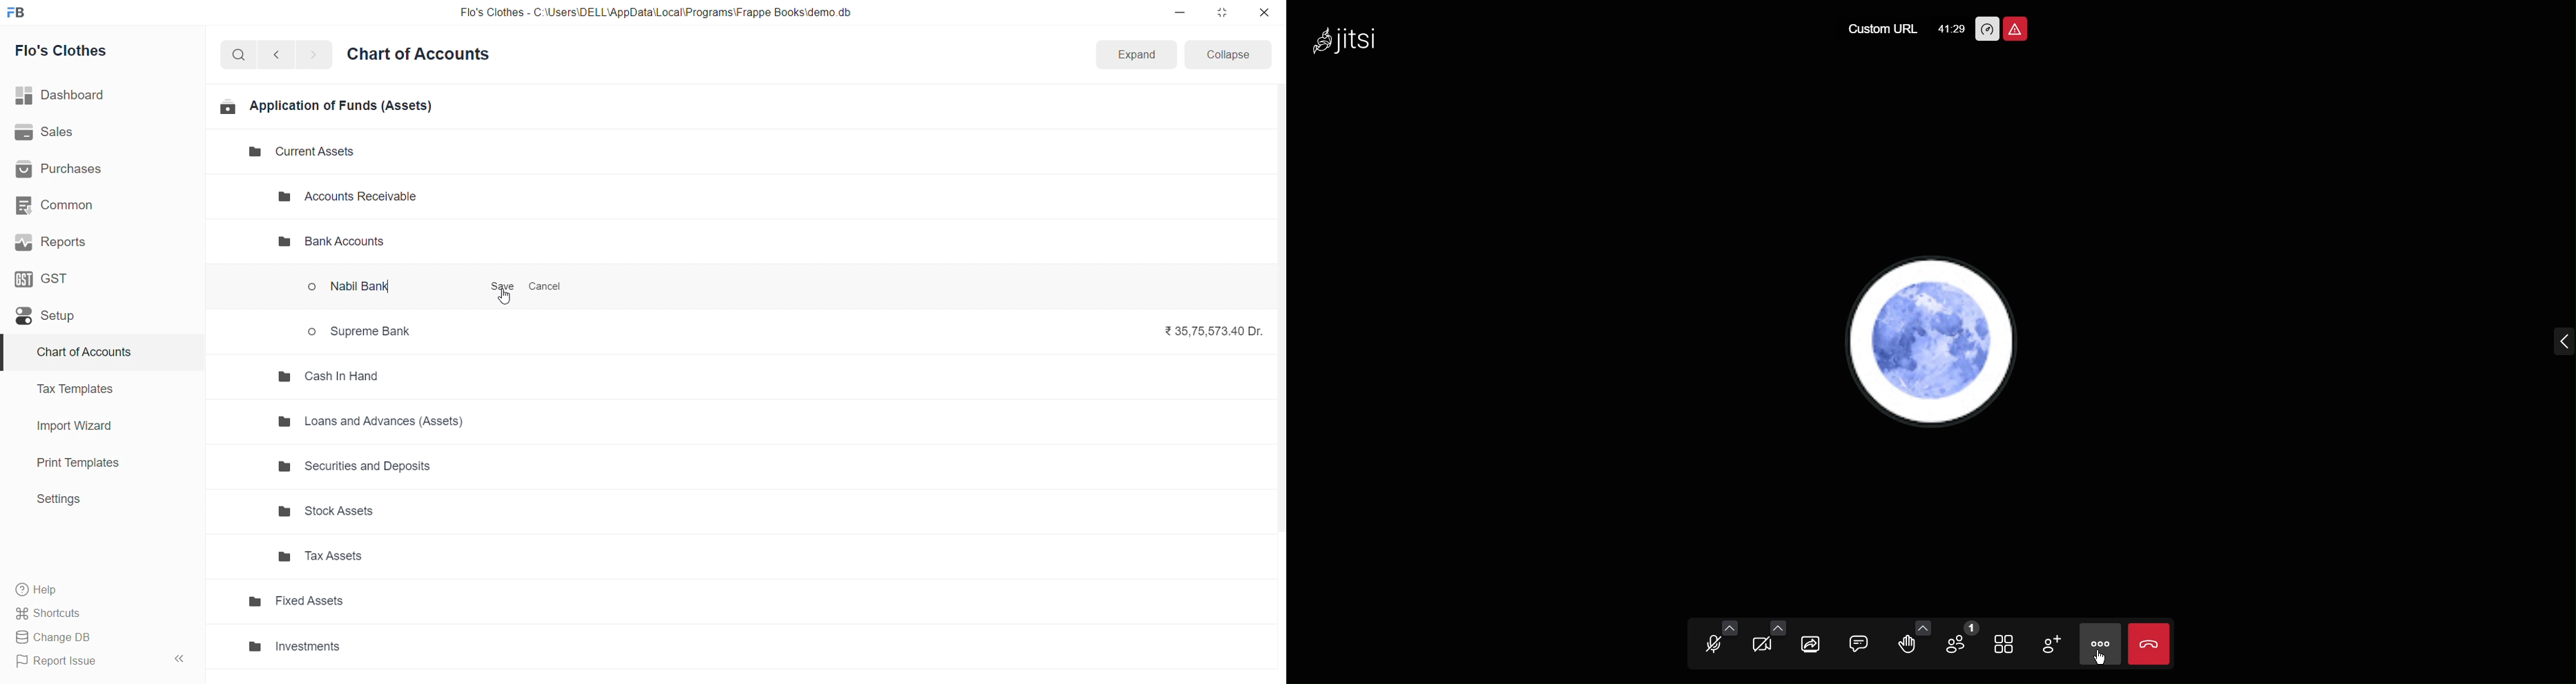 The height and width of the screenshot is (700, 2576). Describe the element at coordinates (282, 53) in the screenshot. I see `navigate backward` at that location.